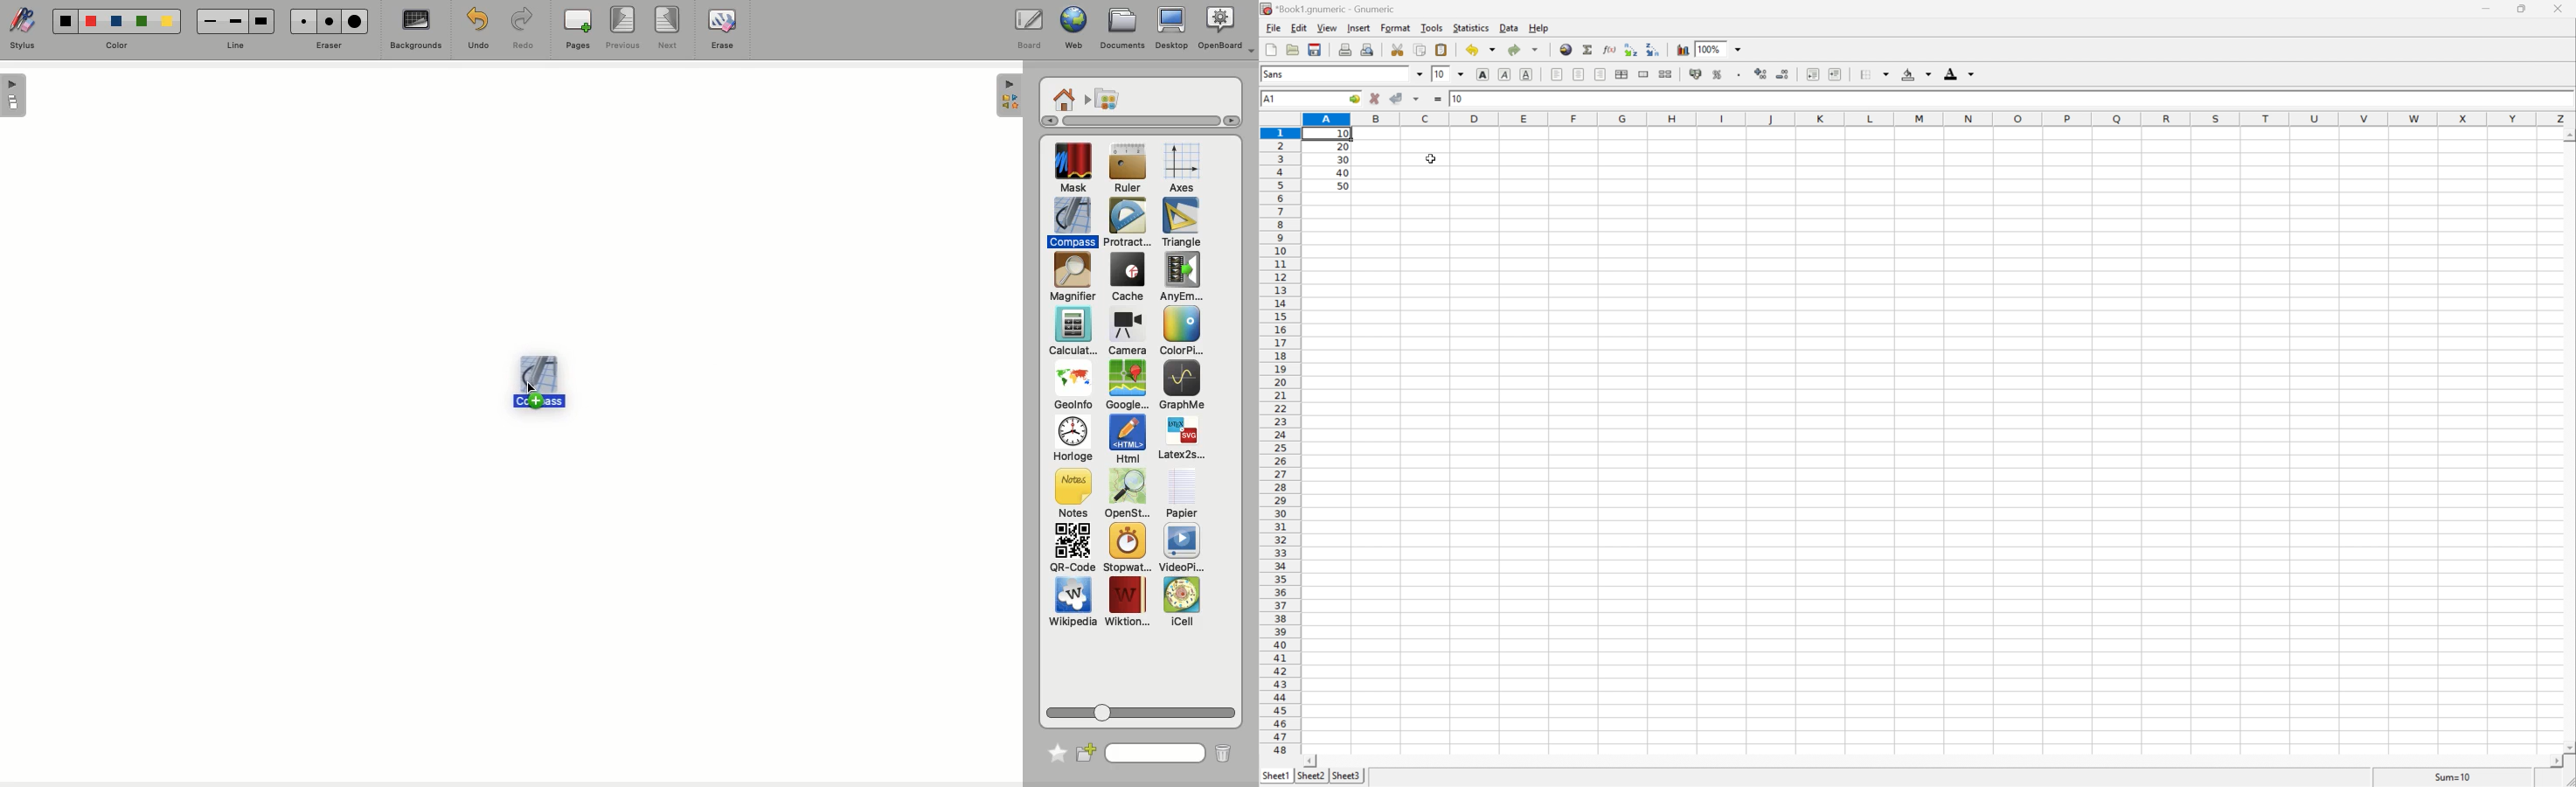 Image resolution: width=2576 pixels, height=812 pixels. Describe the element at coordinates (1432, 27) in the screenshot. I see `Tools` at that location.